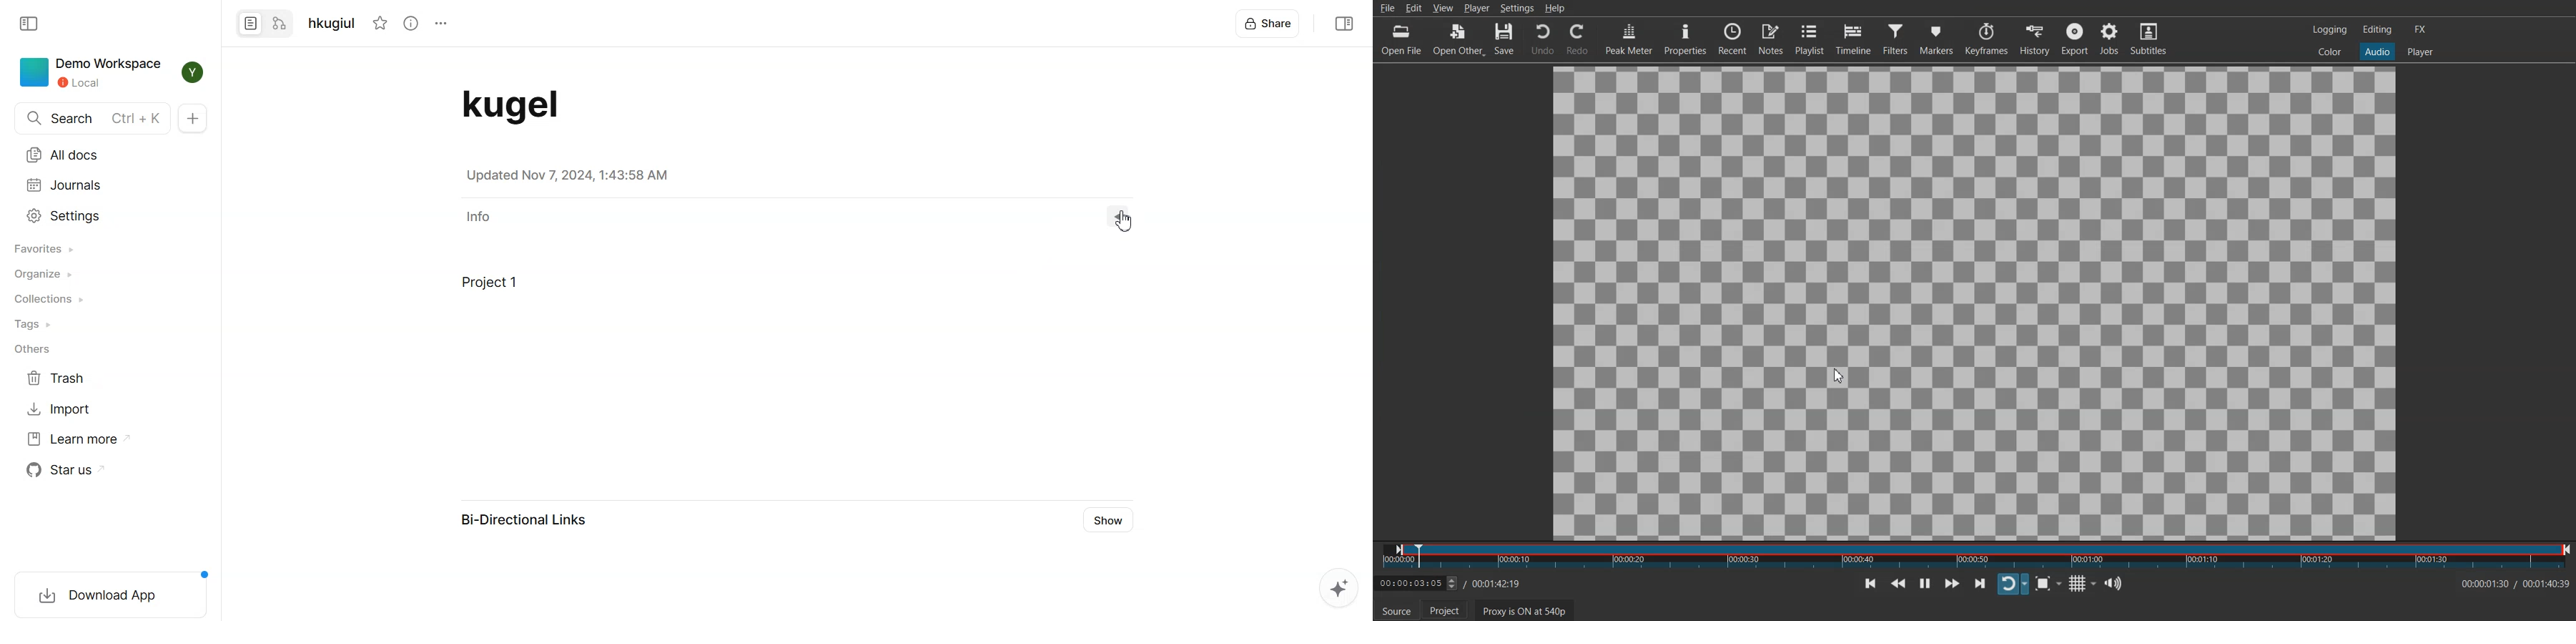 The height and width of the screenshot is (644, 2576). I want to click on Organize, so click(43, 274).